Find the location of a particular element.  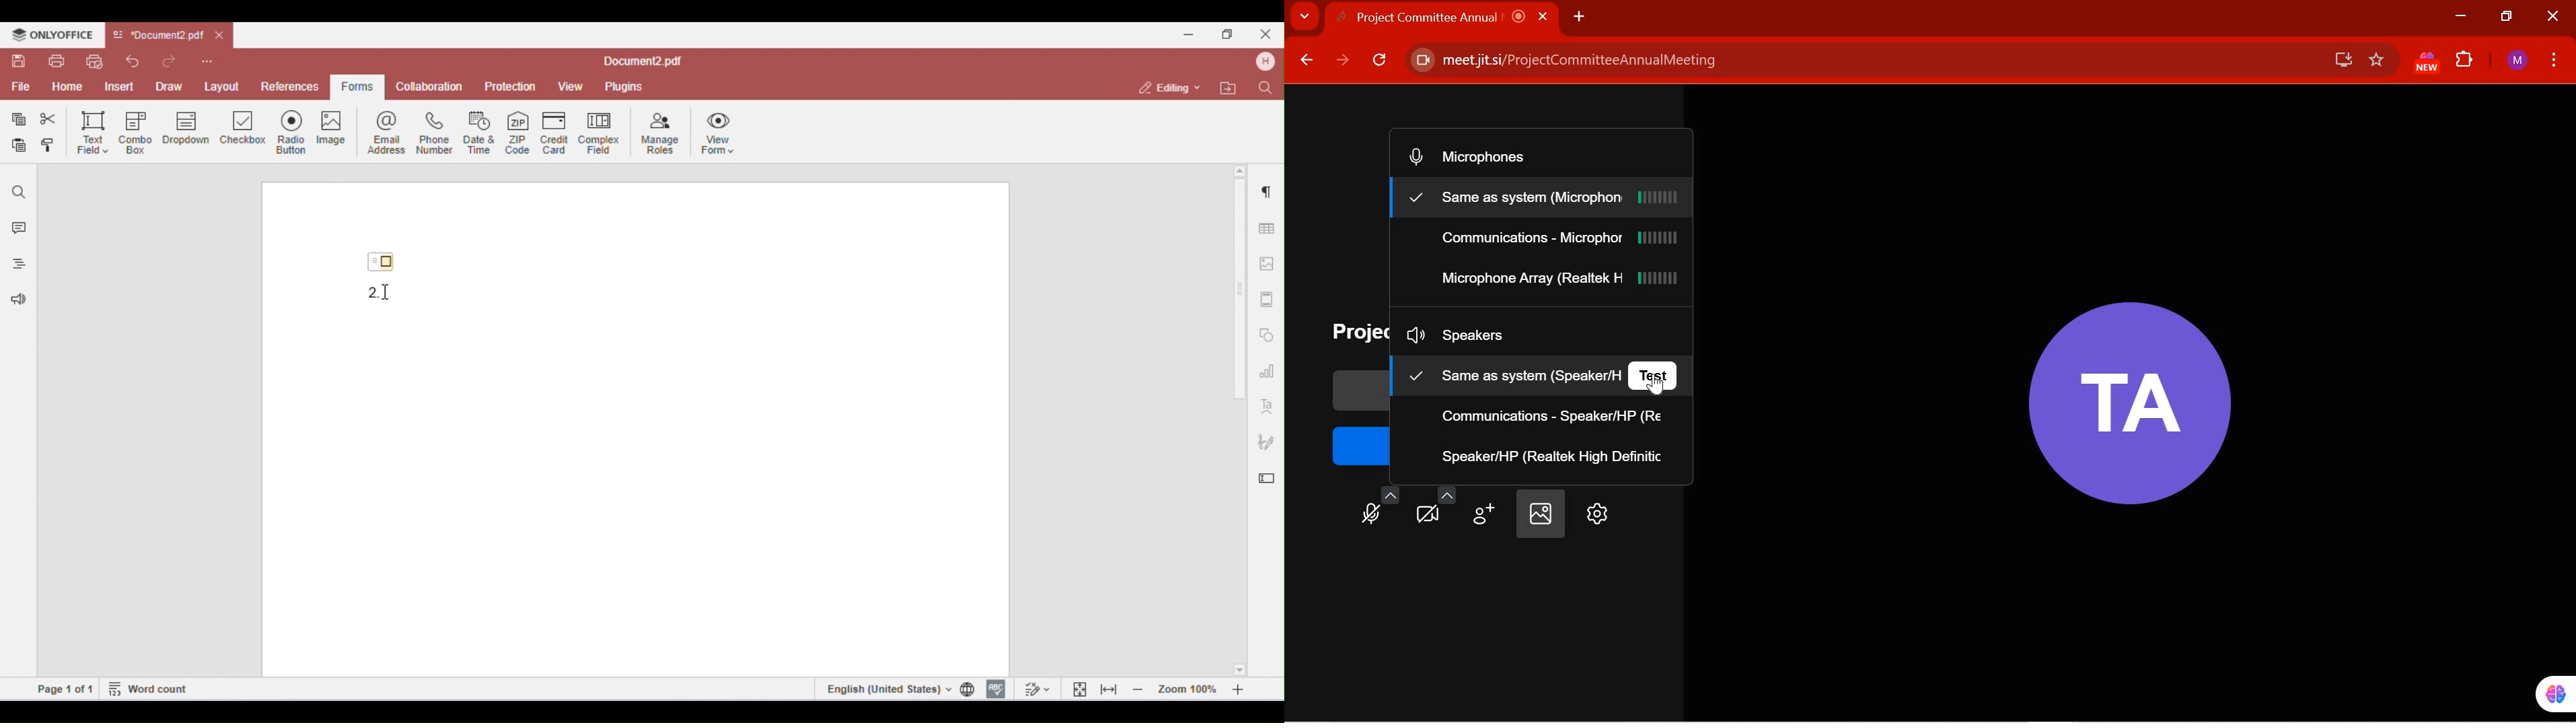

SEARCH TABS is located at coordinates (1304, 18).